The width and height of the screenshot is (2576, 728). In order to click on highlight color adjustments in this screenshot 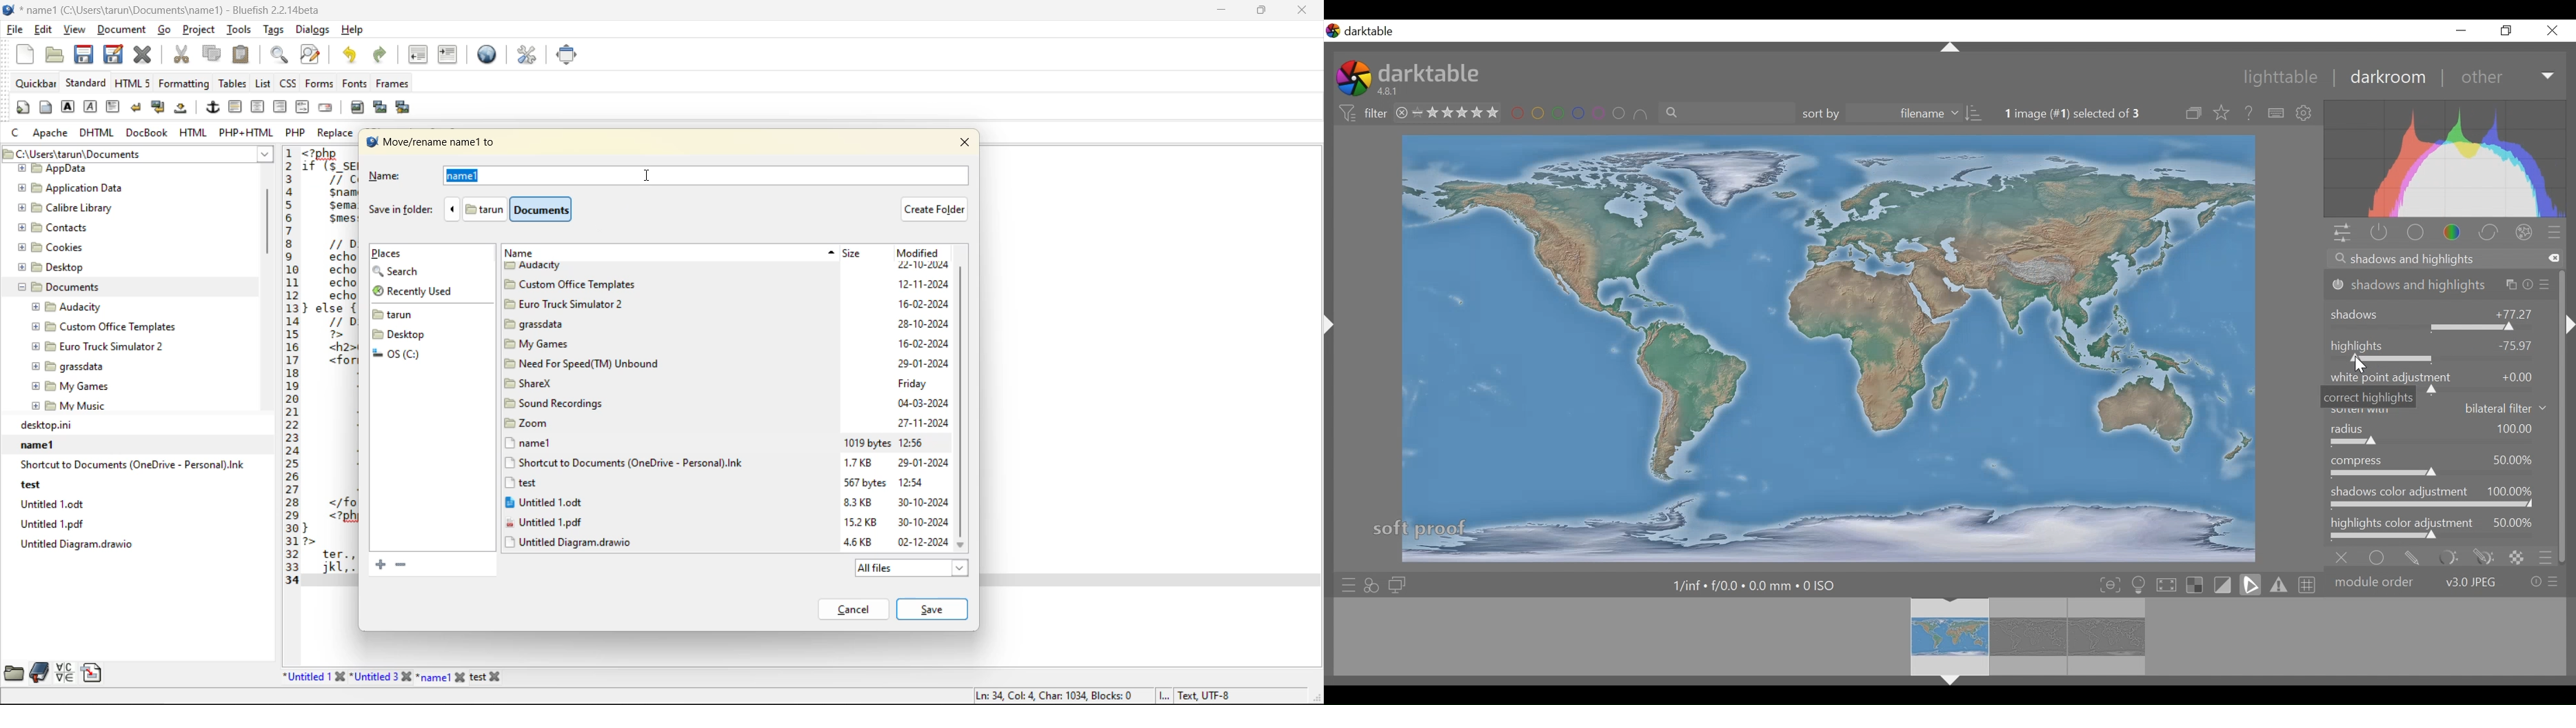, I will do `click(2442, 529)`.